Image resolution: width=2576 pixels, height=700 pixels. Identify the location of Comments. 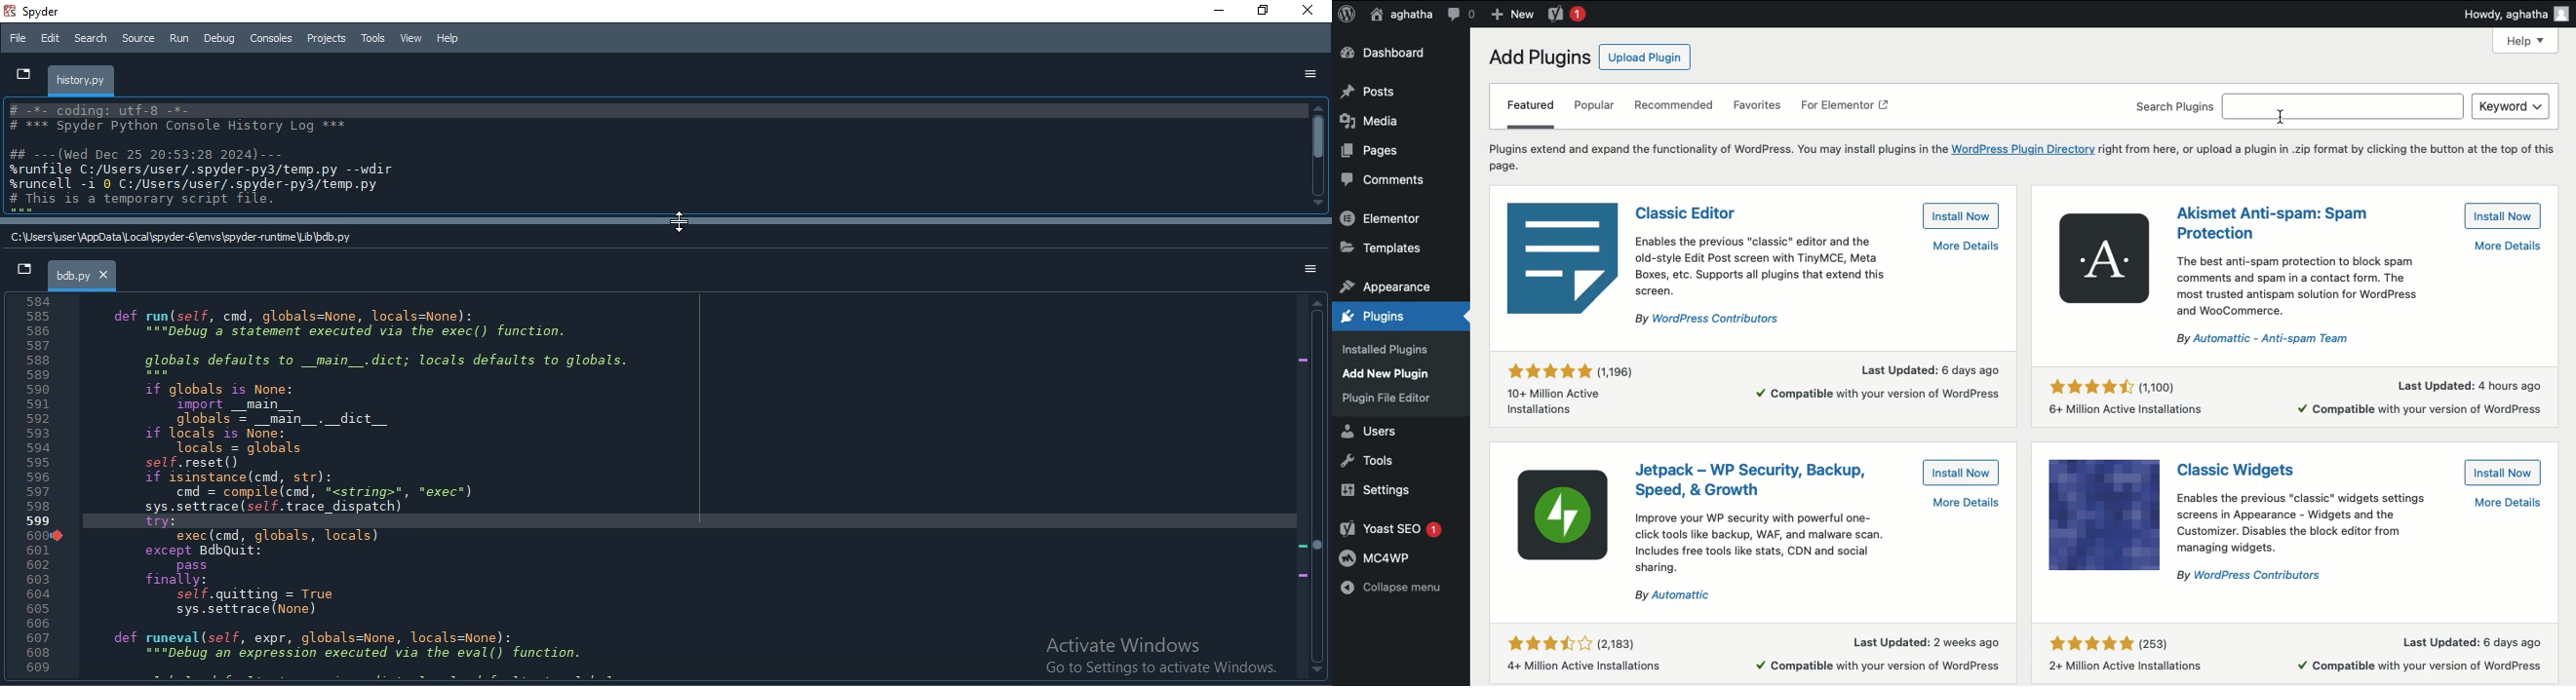
(1381, 181).